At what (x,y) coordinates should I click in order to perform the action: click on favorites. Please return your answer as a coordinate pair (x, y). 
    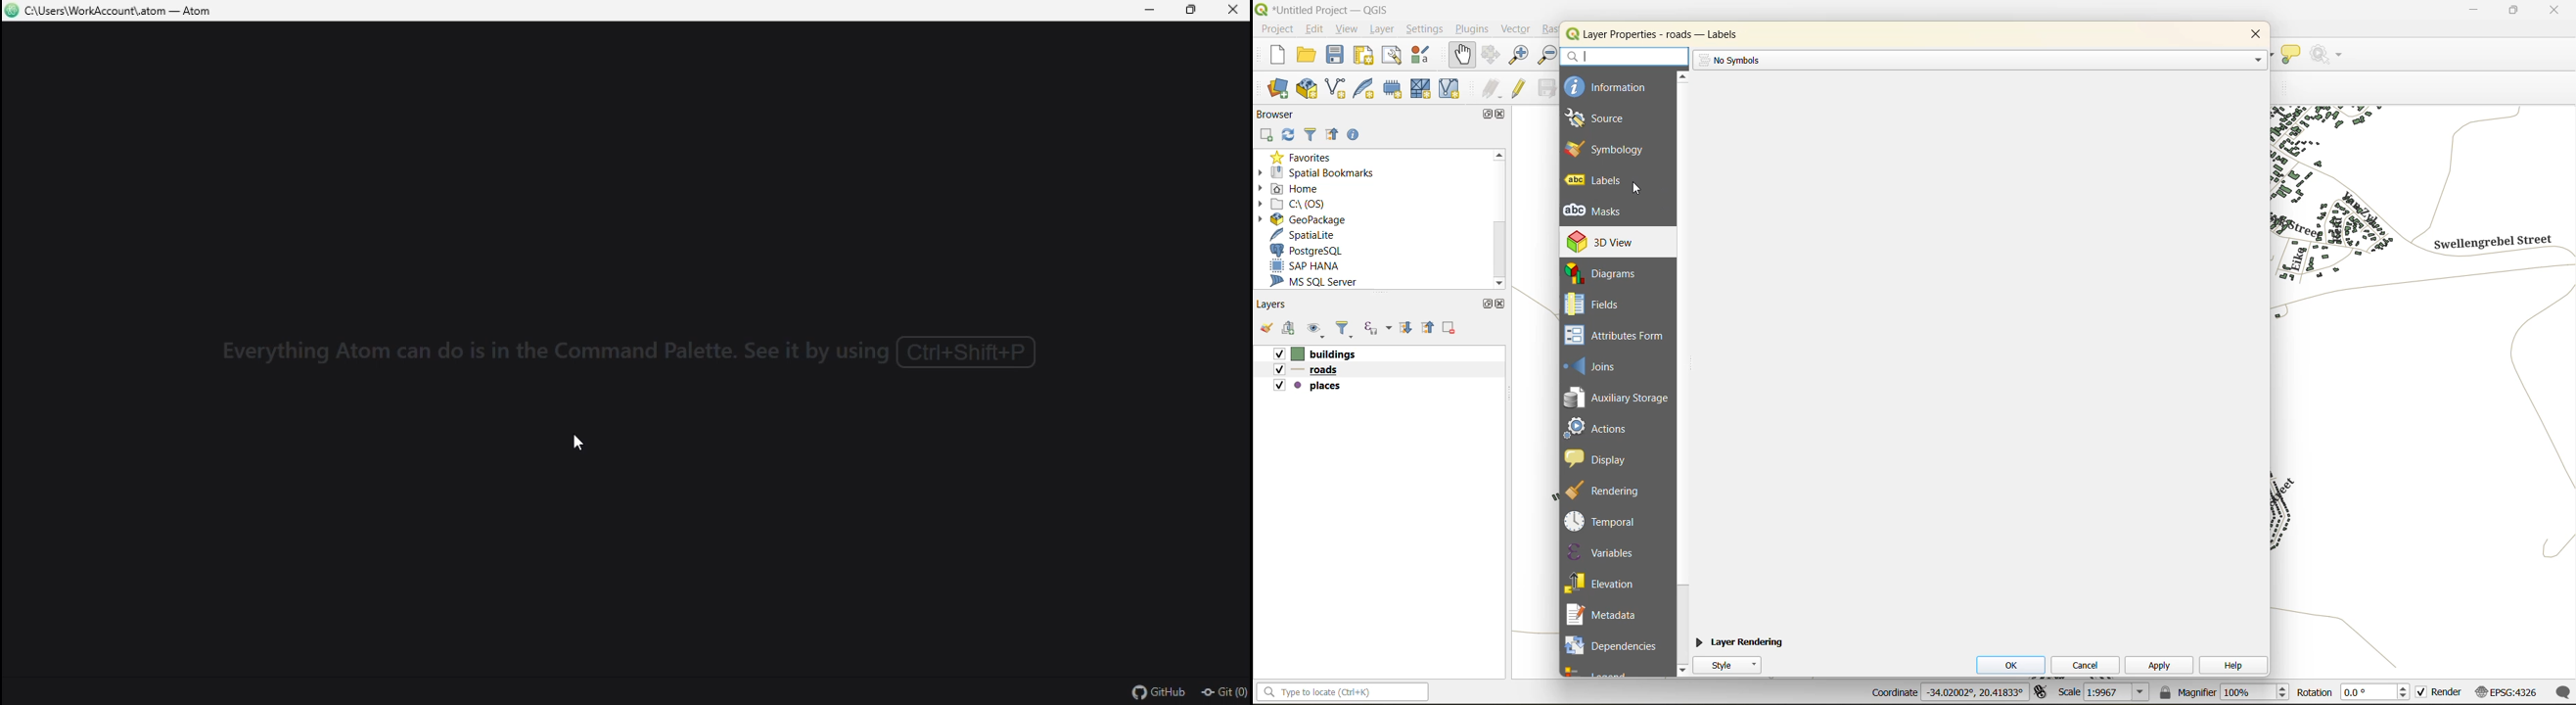
    Looking at the image, I should click on (1304, 159).